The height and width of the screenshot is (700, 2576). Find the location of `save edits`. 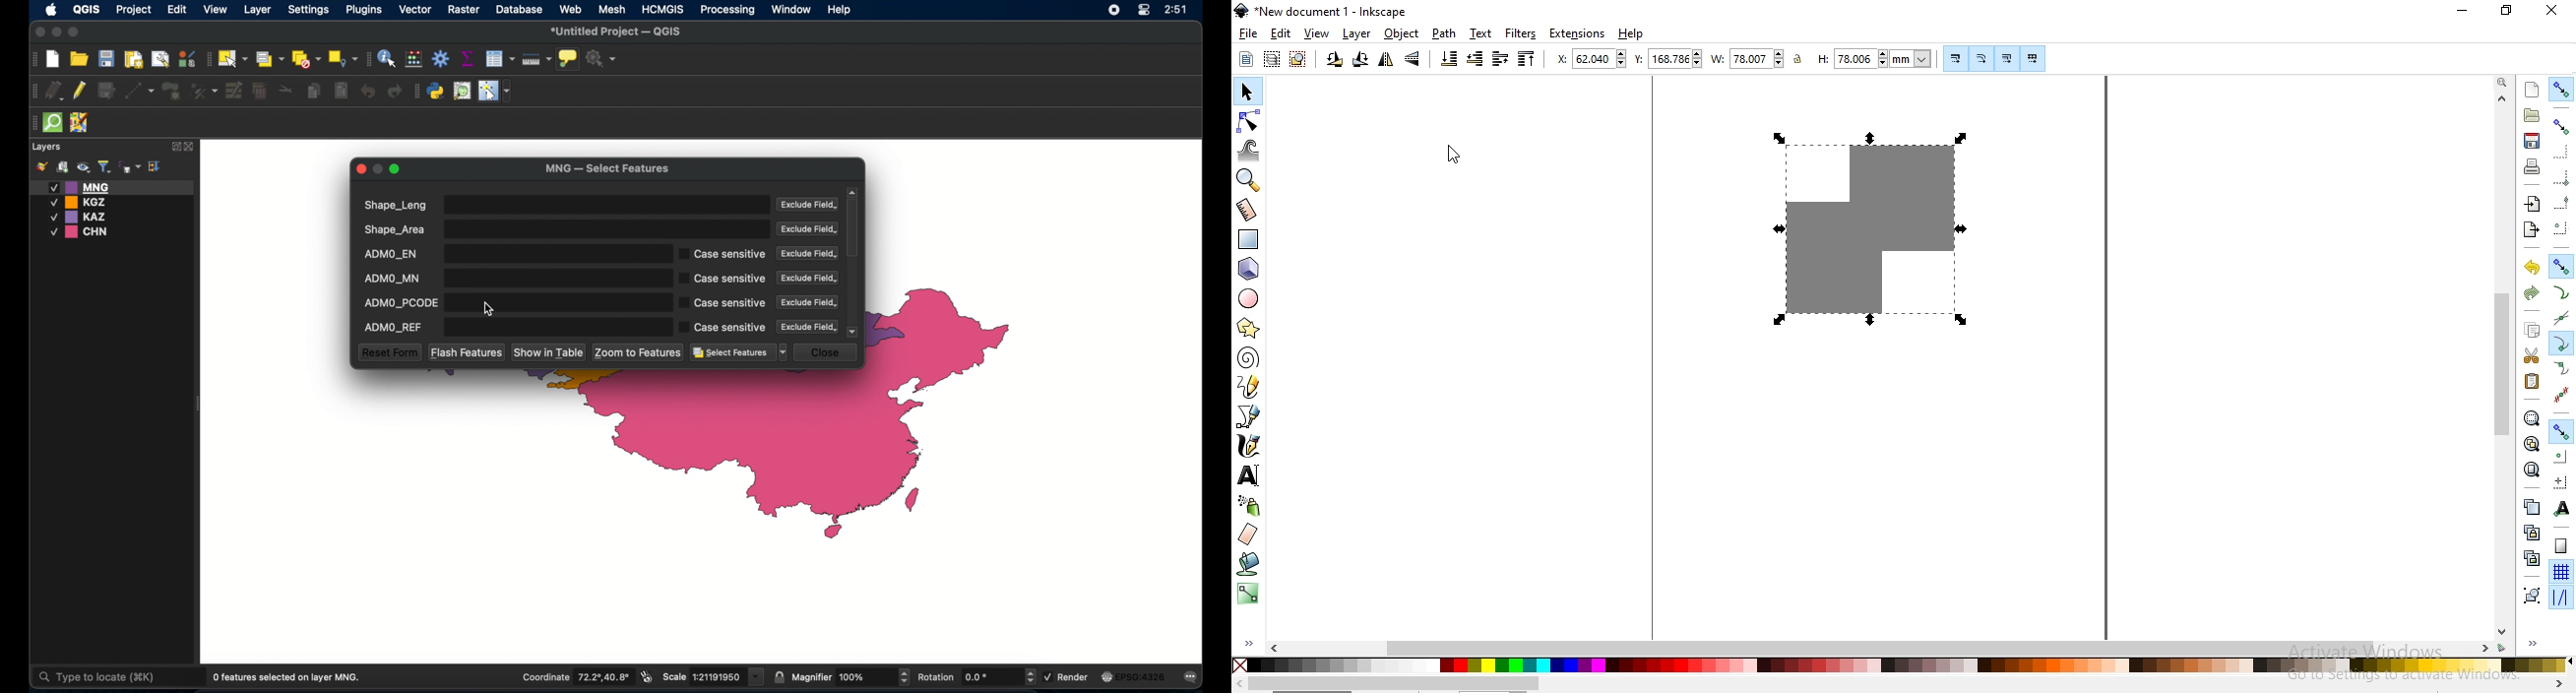

save edits is located at coordinates (108, 91).